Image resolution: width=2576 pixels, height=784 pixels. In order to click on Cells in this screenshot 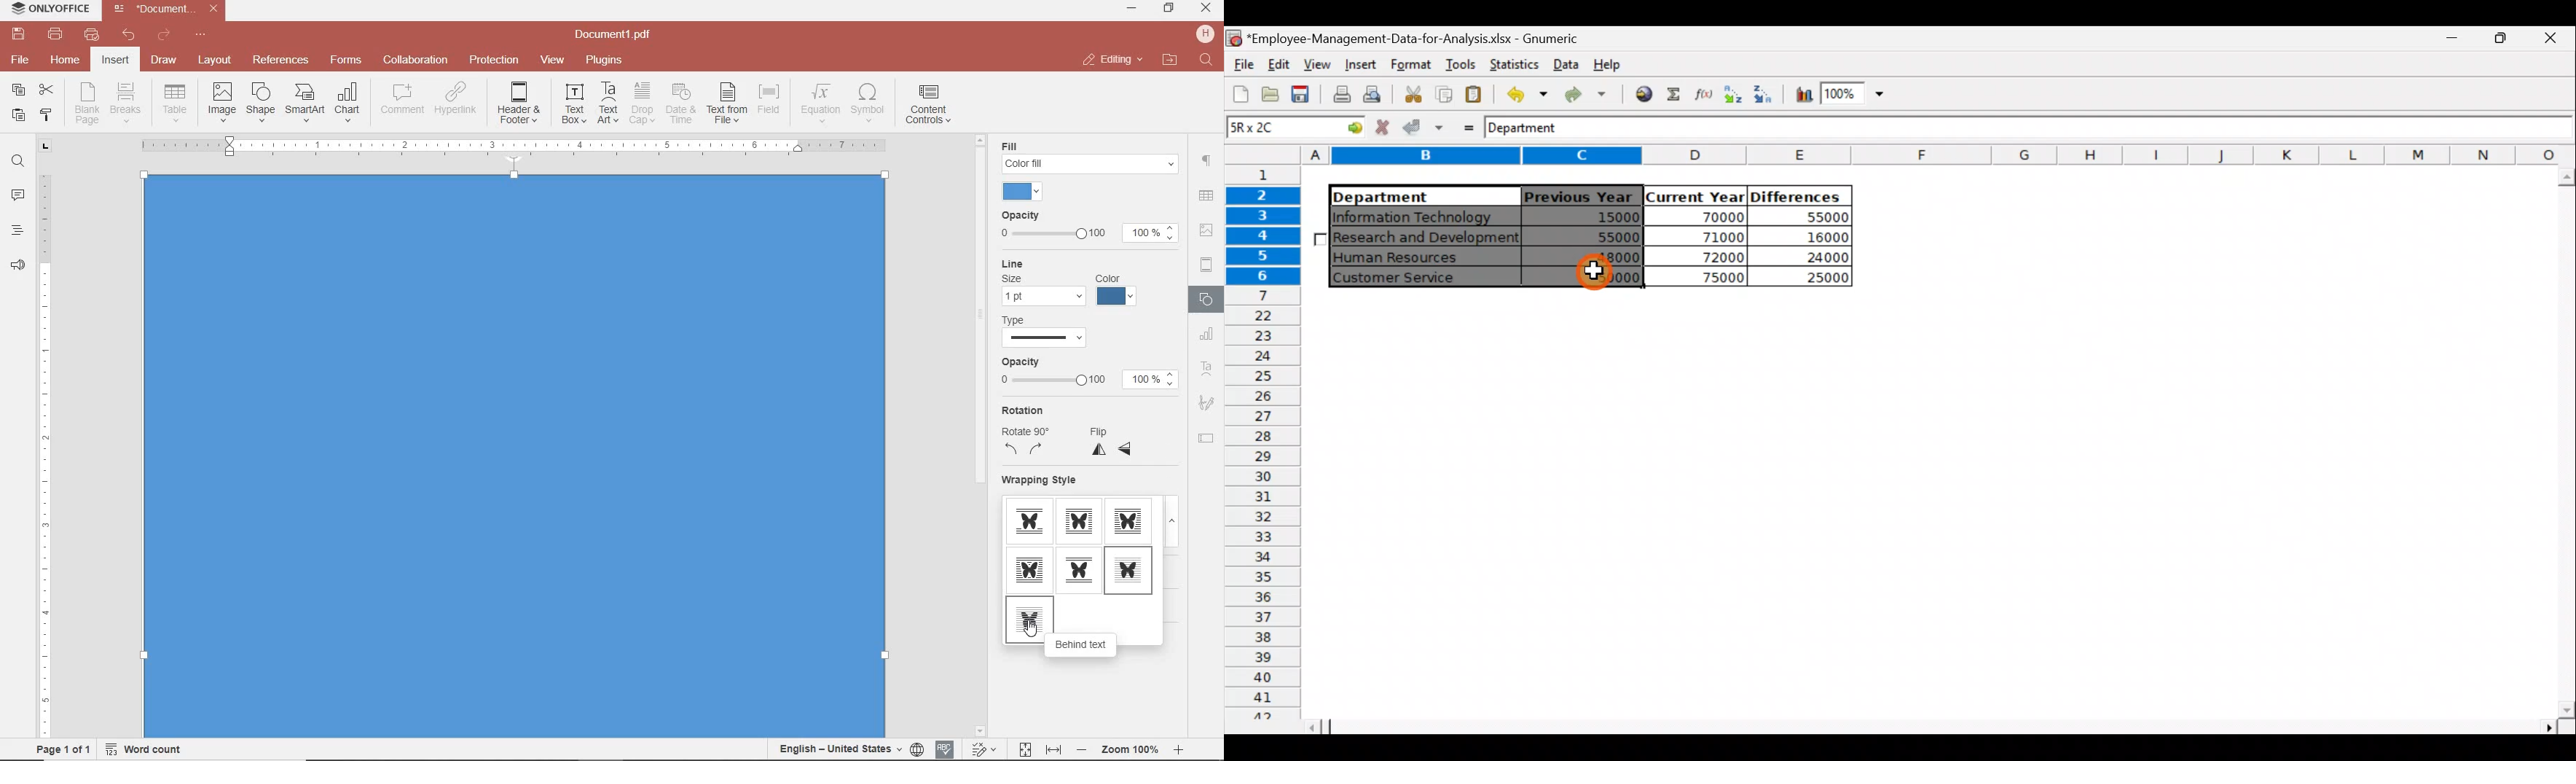, I will do `click(1927, 508)`.